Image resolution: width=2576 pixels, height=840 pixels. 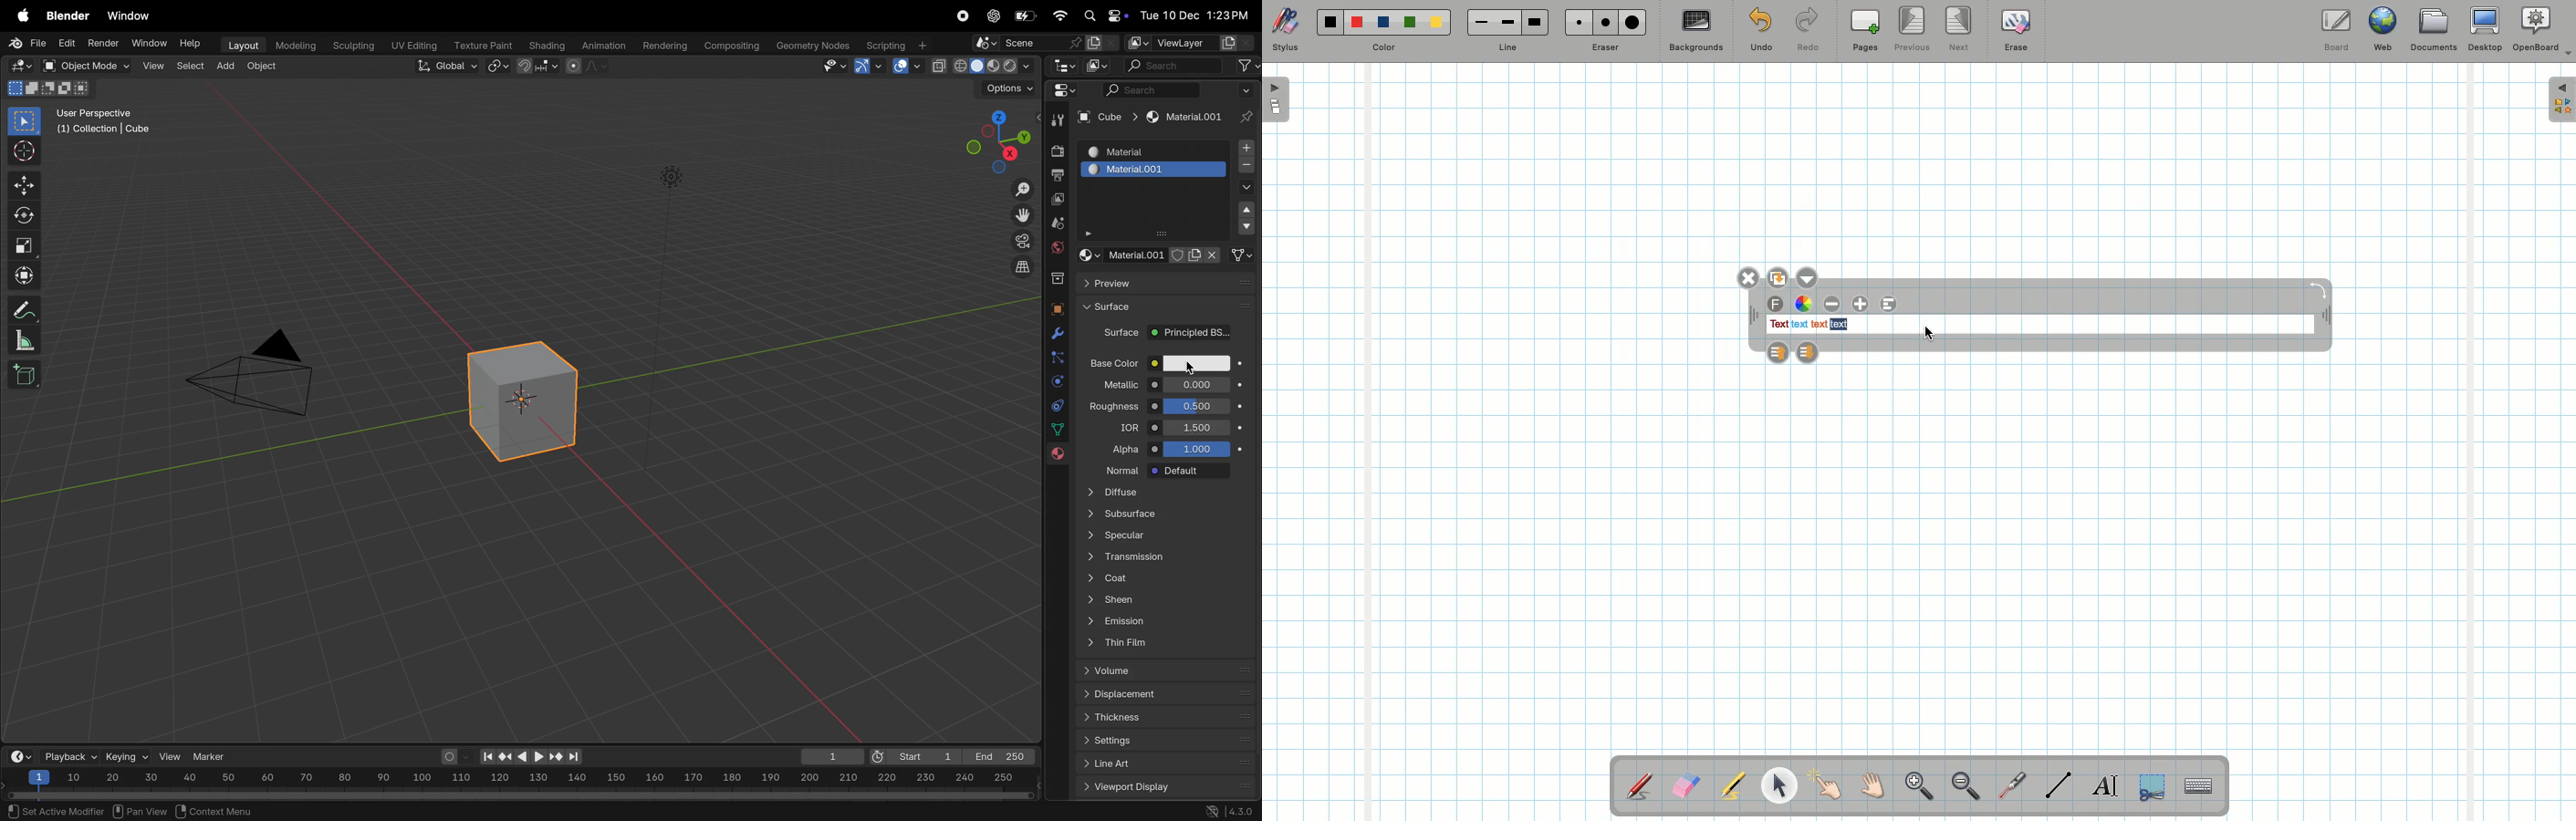 I want to click on view port display, so click(x=1168, y=788).